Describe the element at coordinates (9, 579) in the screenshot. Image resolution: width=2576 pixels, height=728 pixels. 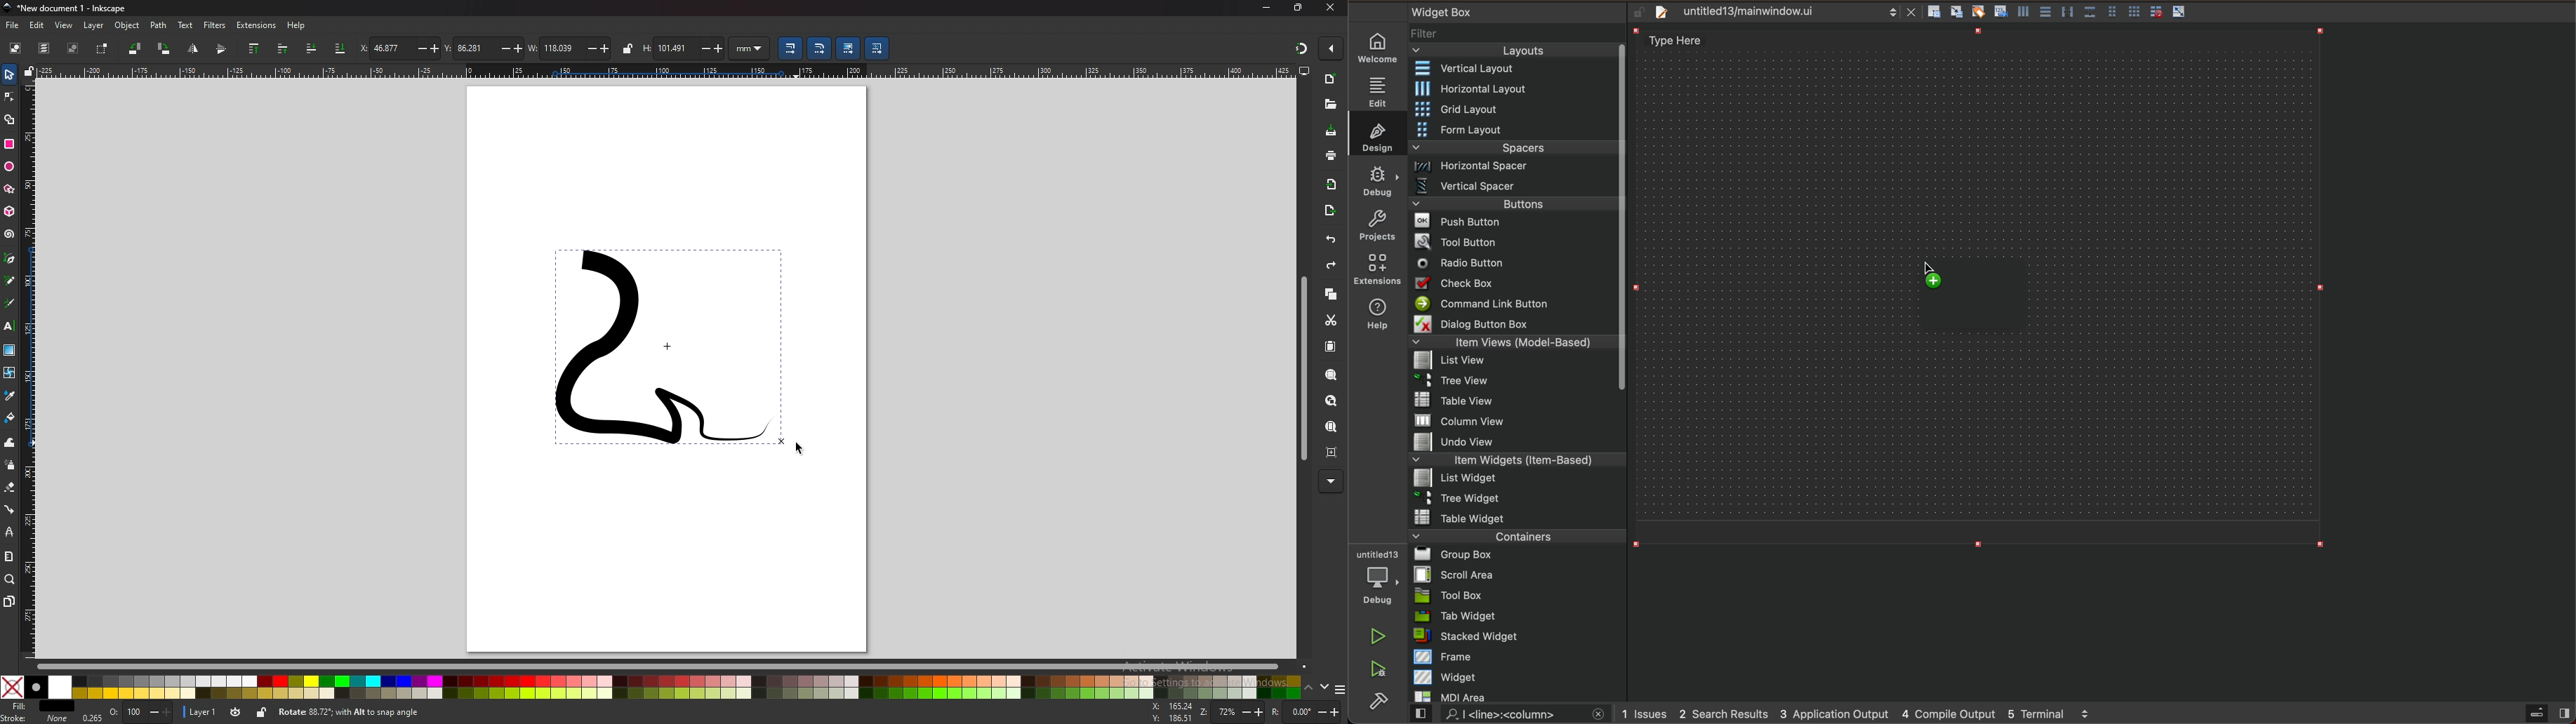
I see `zoom` at that location.